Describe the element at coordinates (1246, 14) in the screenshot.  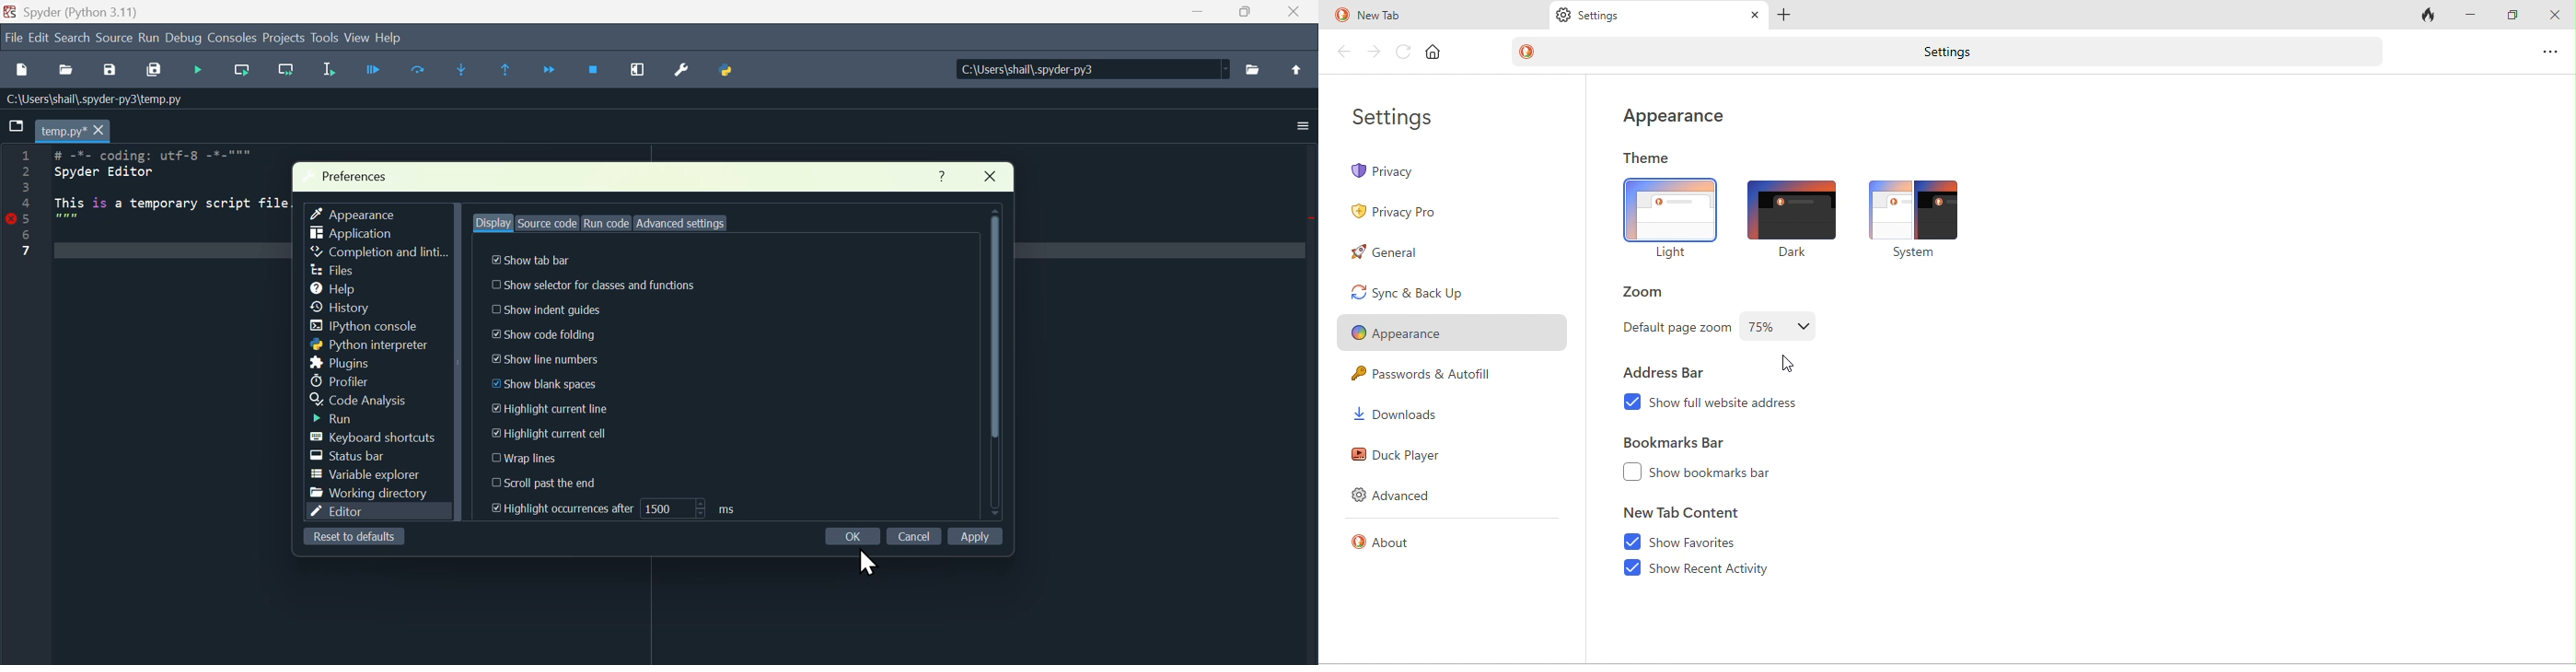
I see `maximise` at that location.